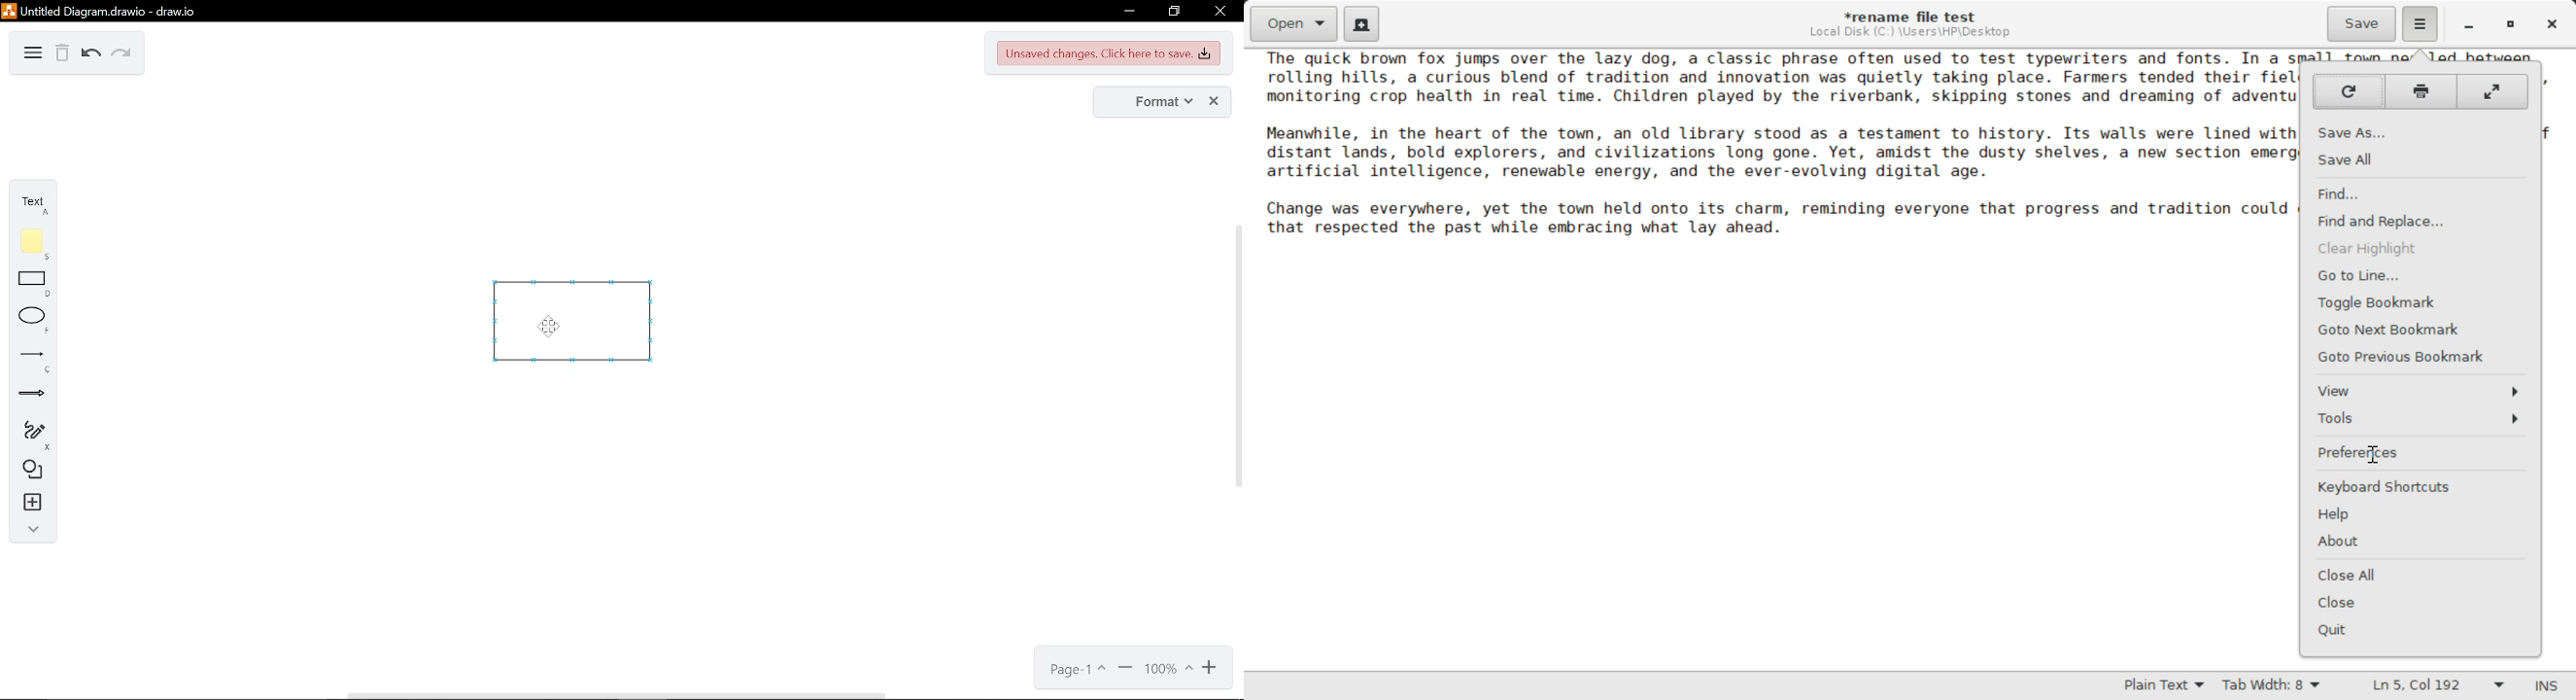 The image size is (2576, 700). What do you see at coordinates (1212, 668) in the screenshot?
I see `zoom in` at bounding box center [1212, 668].